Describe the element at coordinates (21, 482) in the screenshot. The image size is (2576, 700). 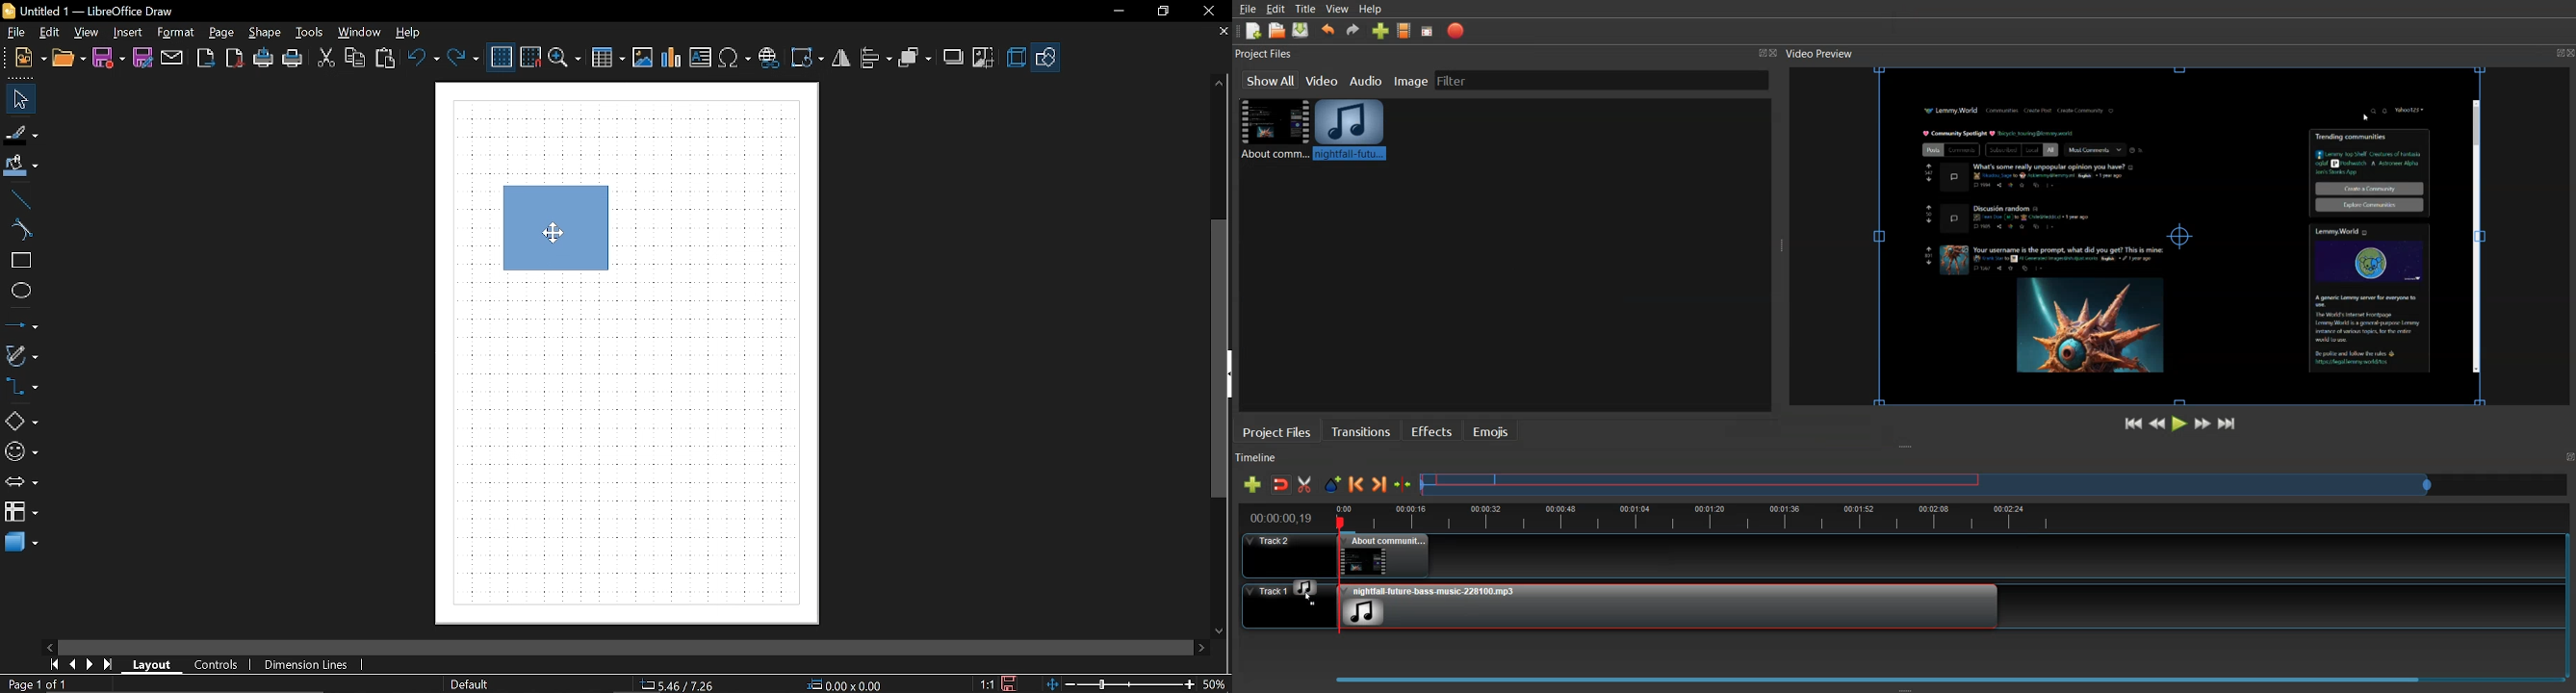
I see `arrows` at that location.